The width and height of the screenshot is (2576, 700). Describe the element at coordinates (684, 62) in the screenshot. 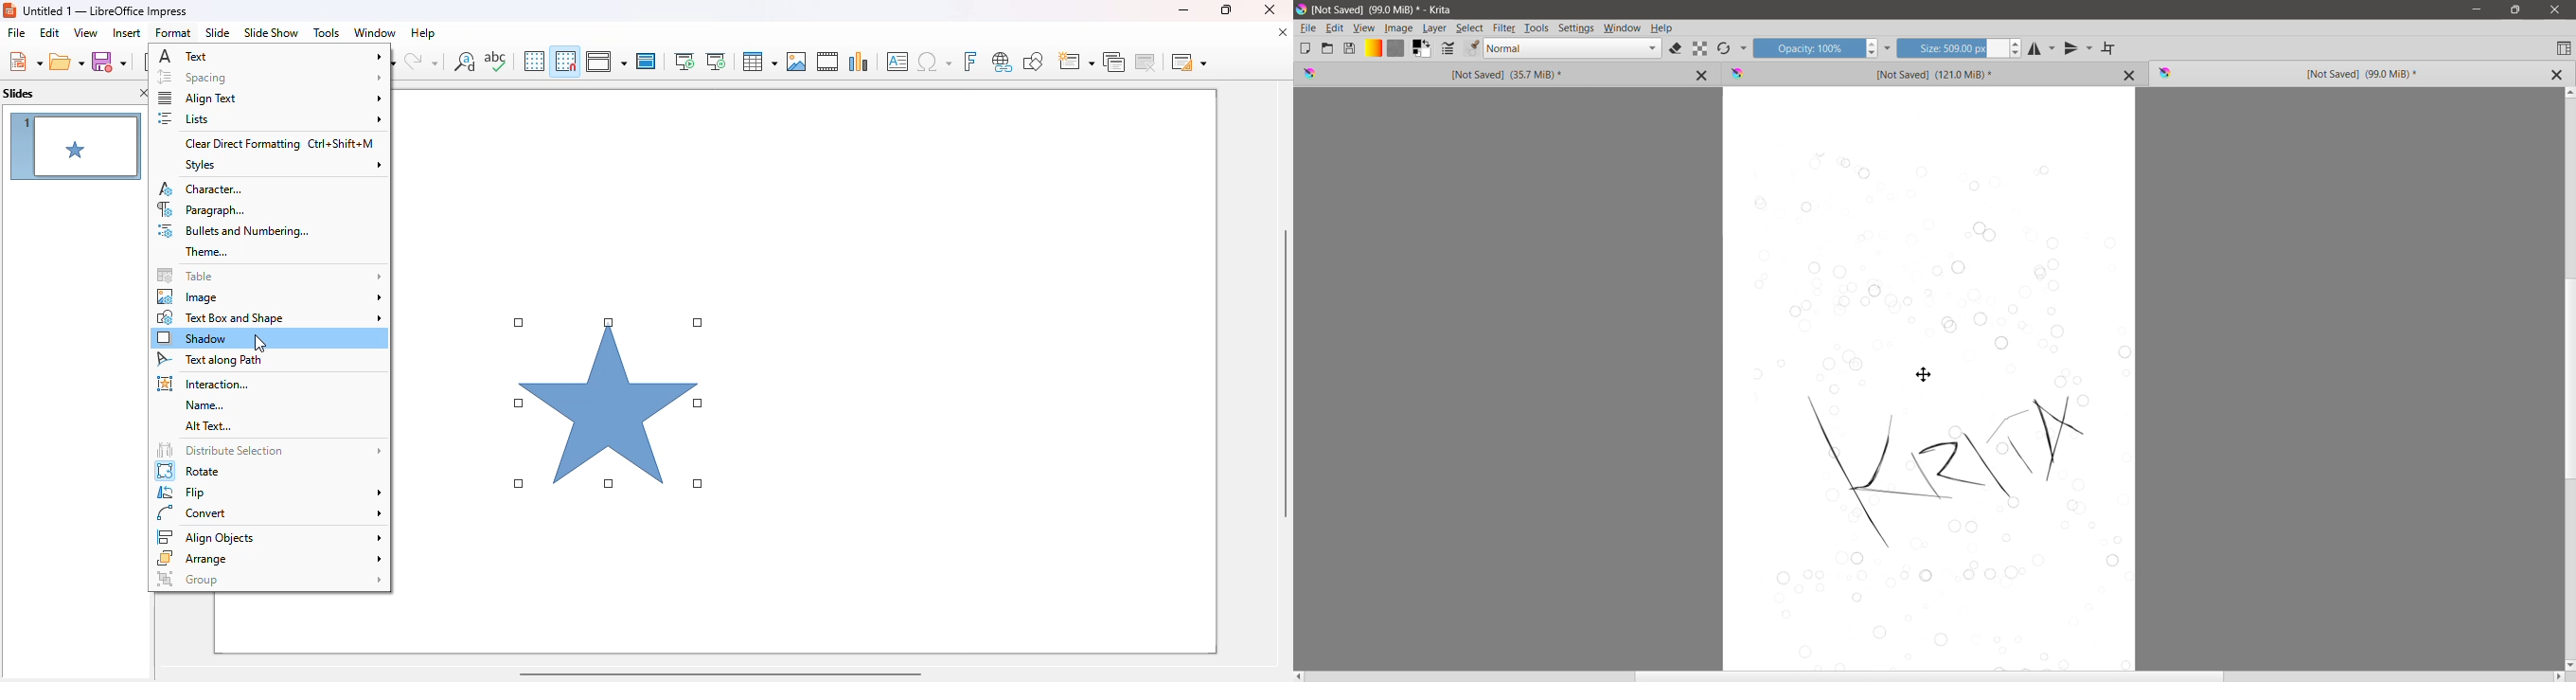

I see `start from first slide` at that location.